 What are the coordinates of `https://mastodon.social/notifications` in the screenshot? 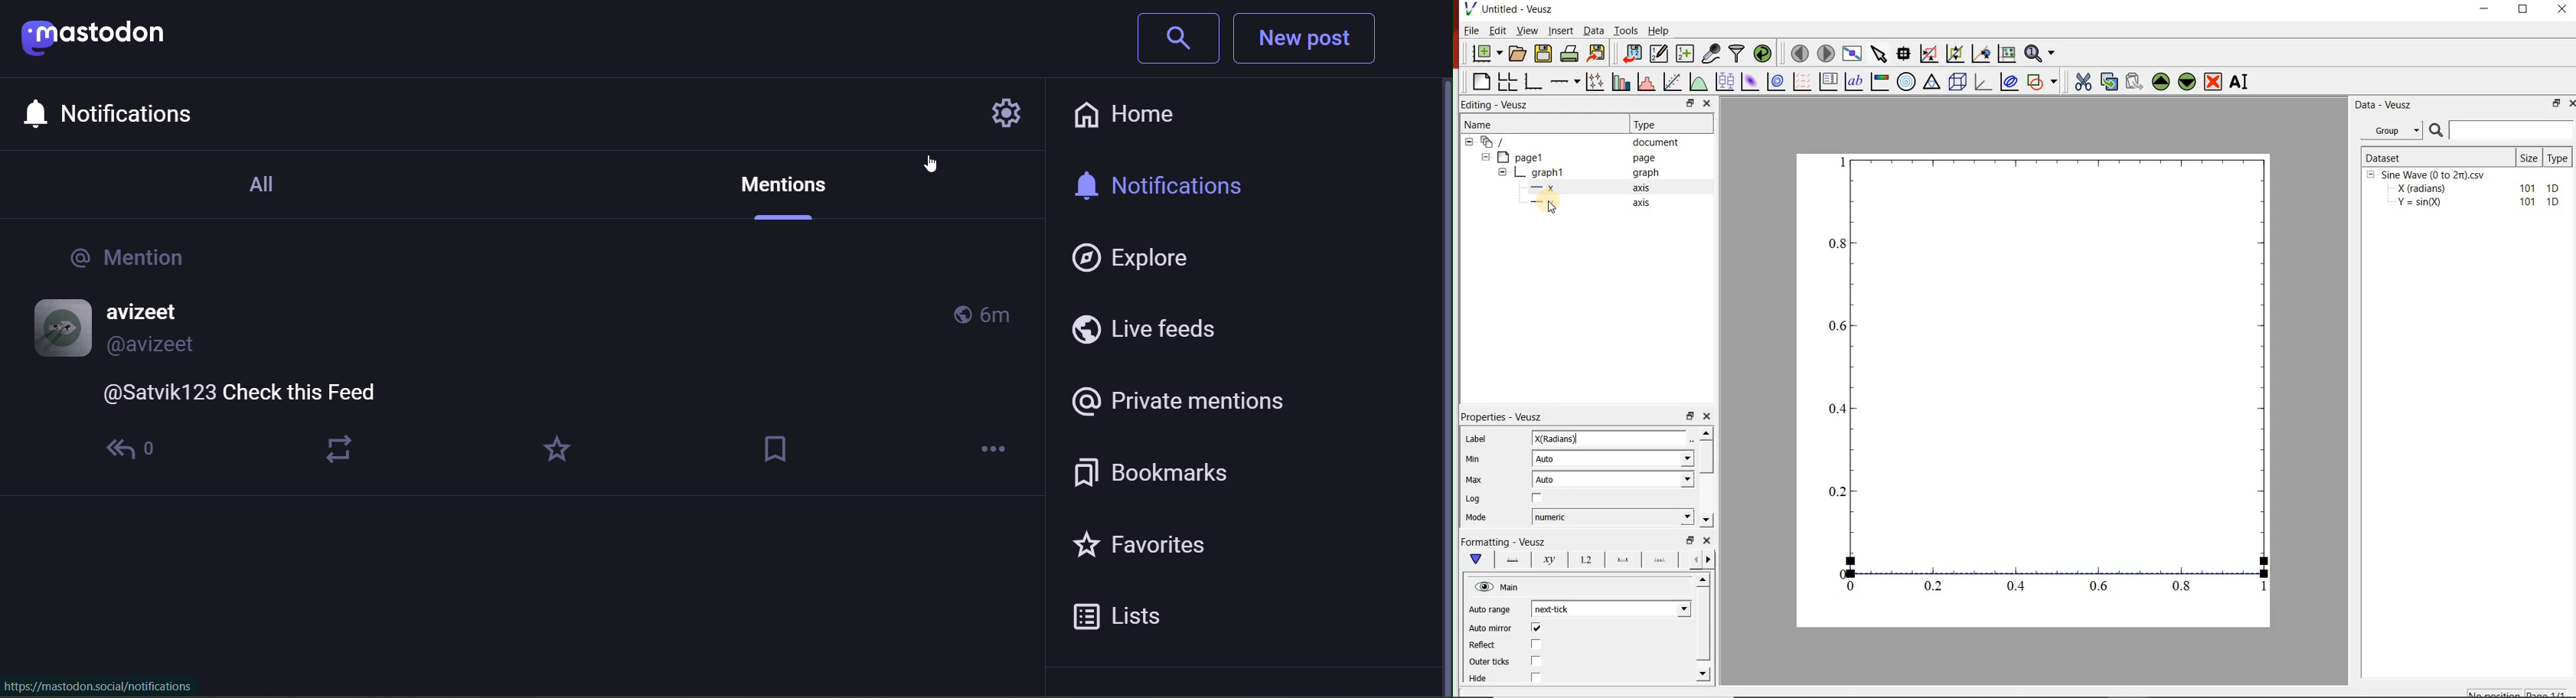 It's located at (97, 687).